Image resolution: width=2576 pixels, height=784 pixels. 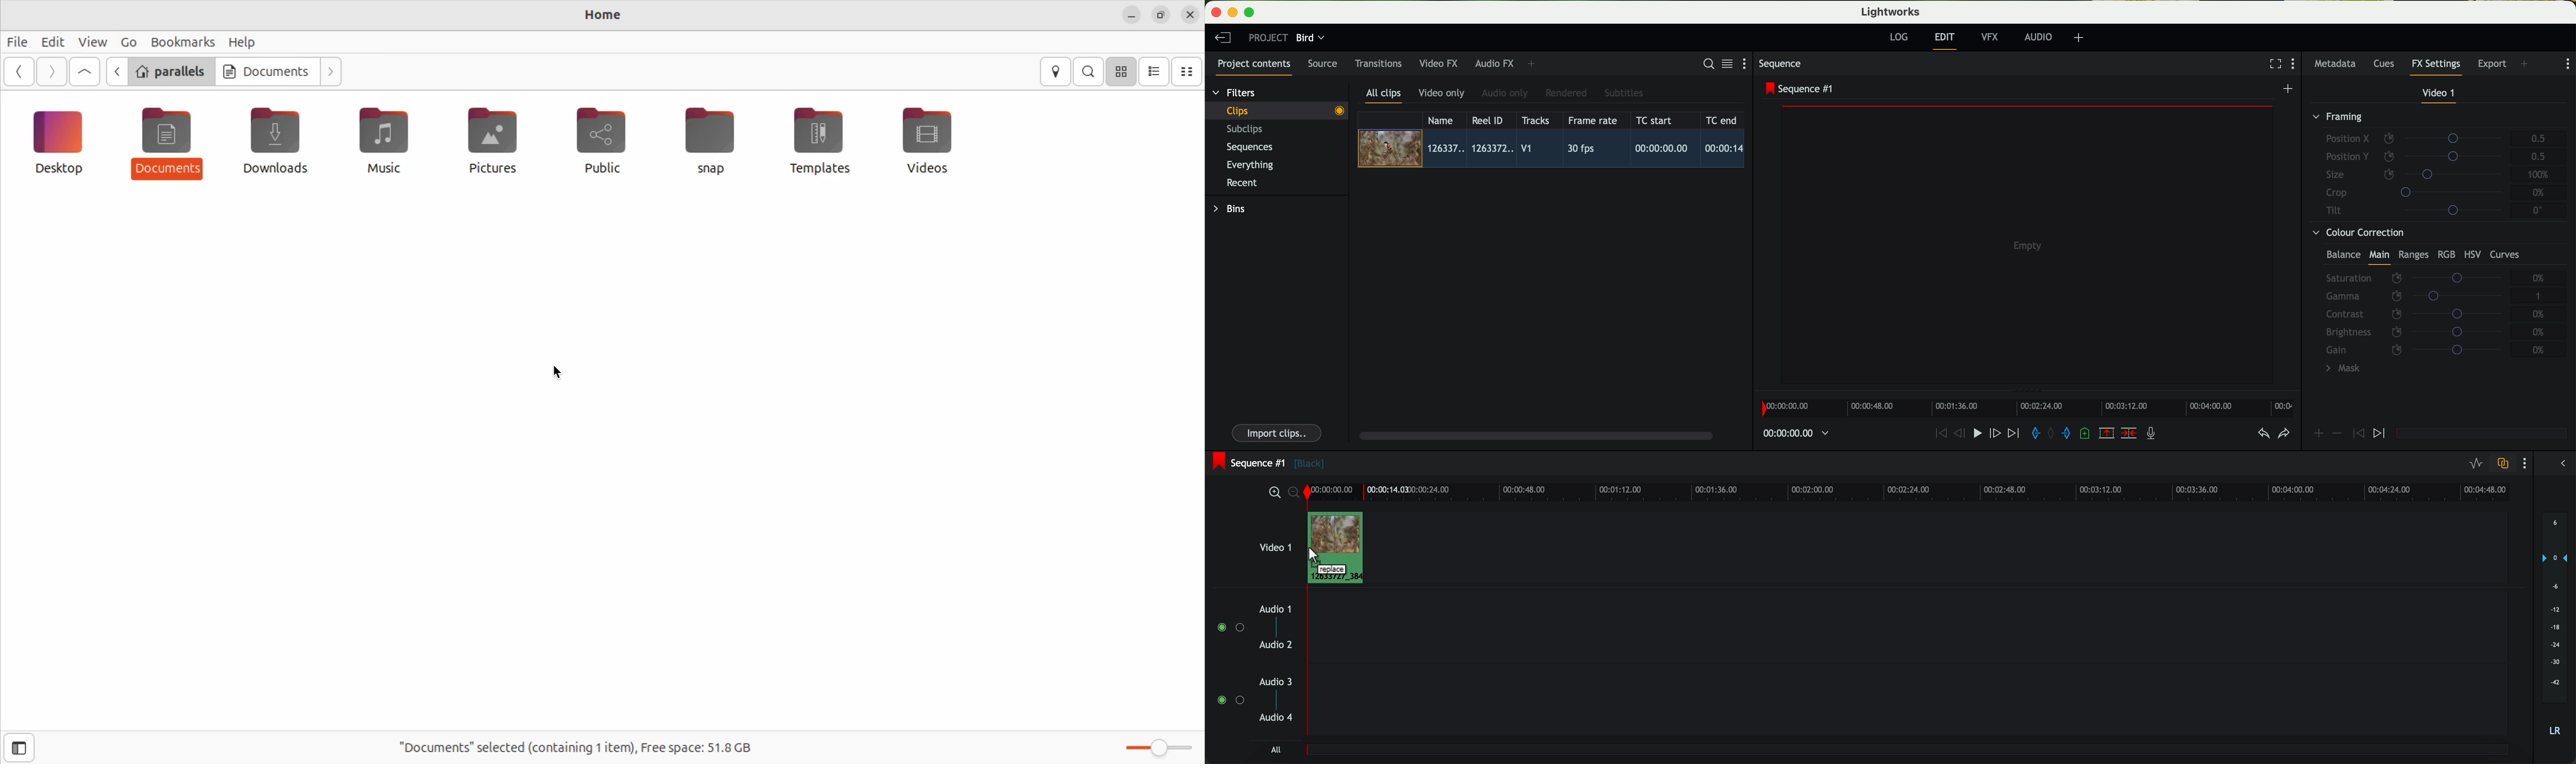 What do you see at coordinates (2539, 139) in the screenshot?
I see `0.5` at bounding box center [2539, 139].